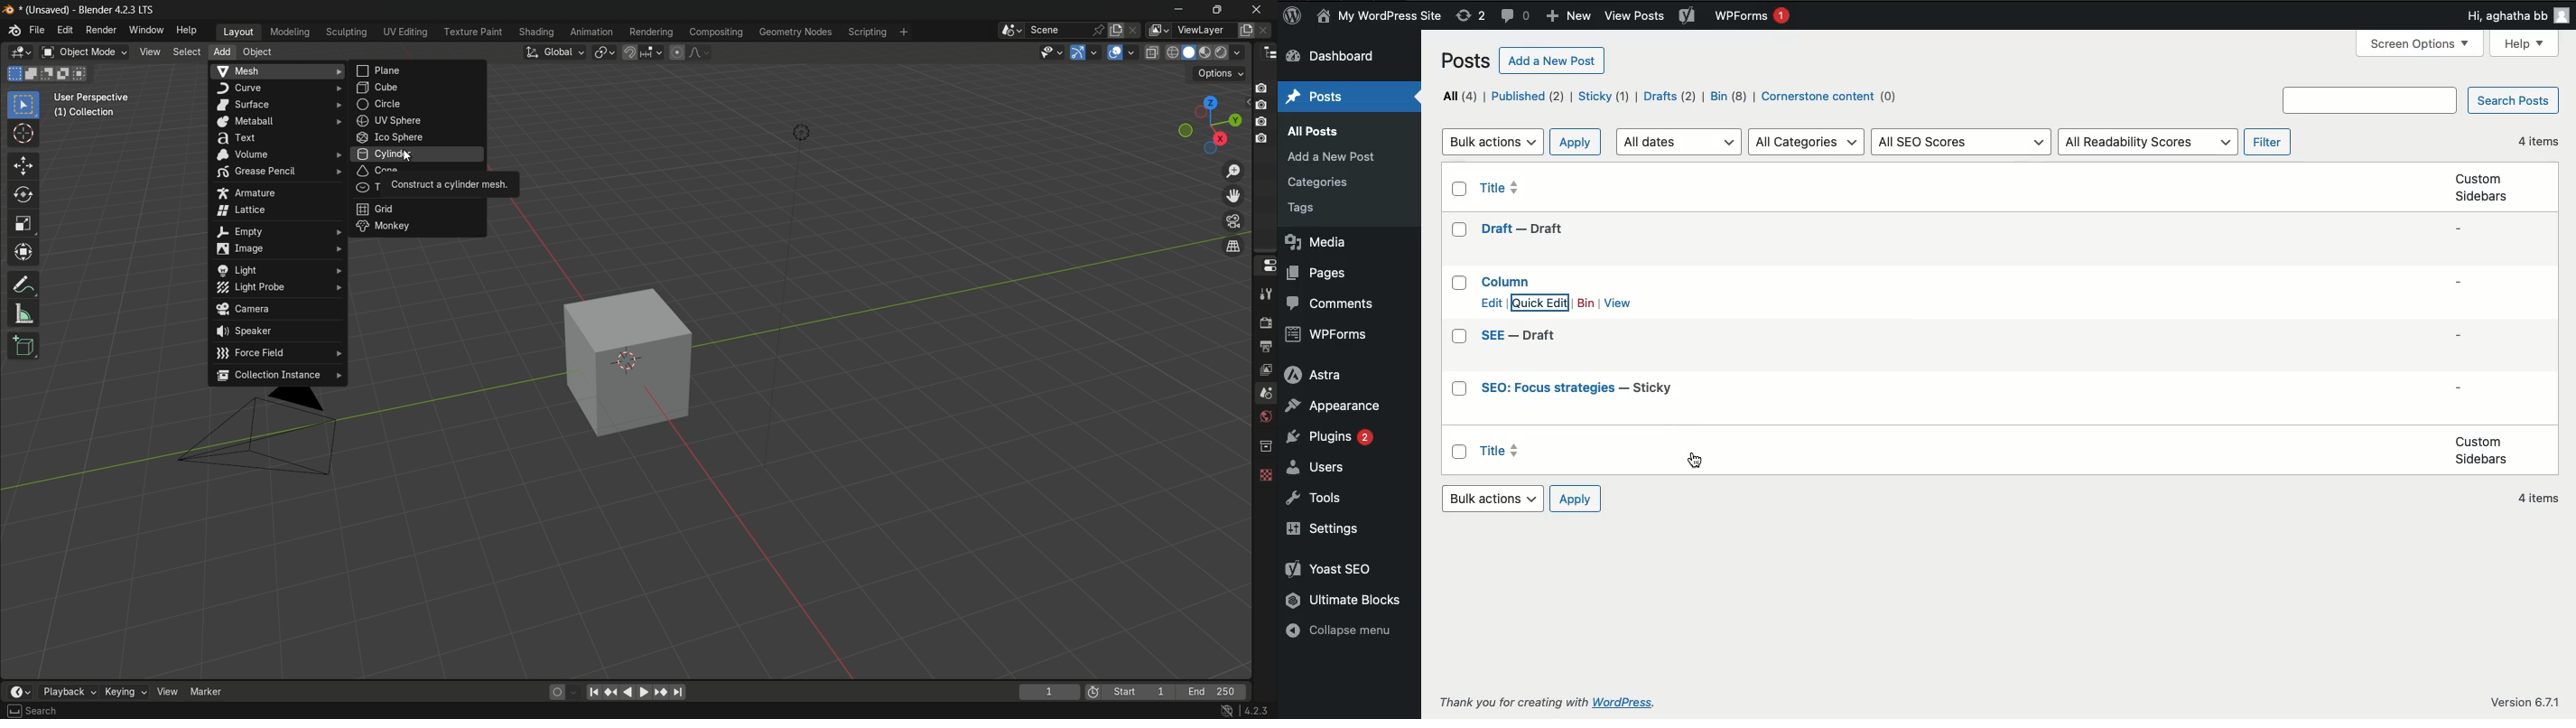 This screenshot has width=2576, height=728. What do you see at coordinates (1320, 275) in the screenshot?
I see `Pages` at bounding box center [1320, 275].